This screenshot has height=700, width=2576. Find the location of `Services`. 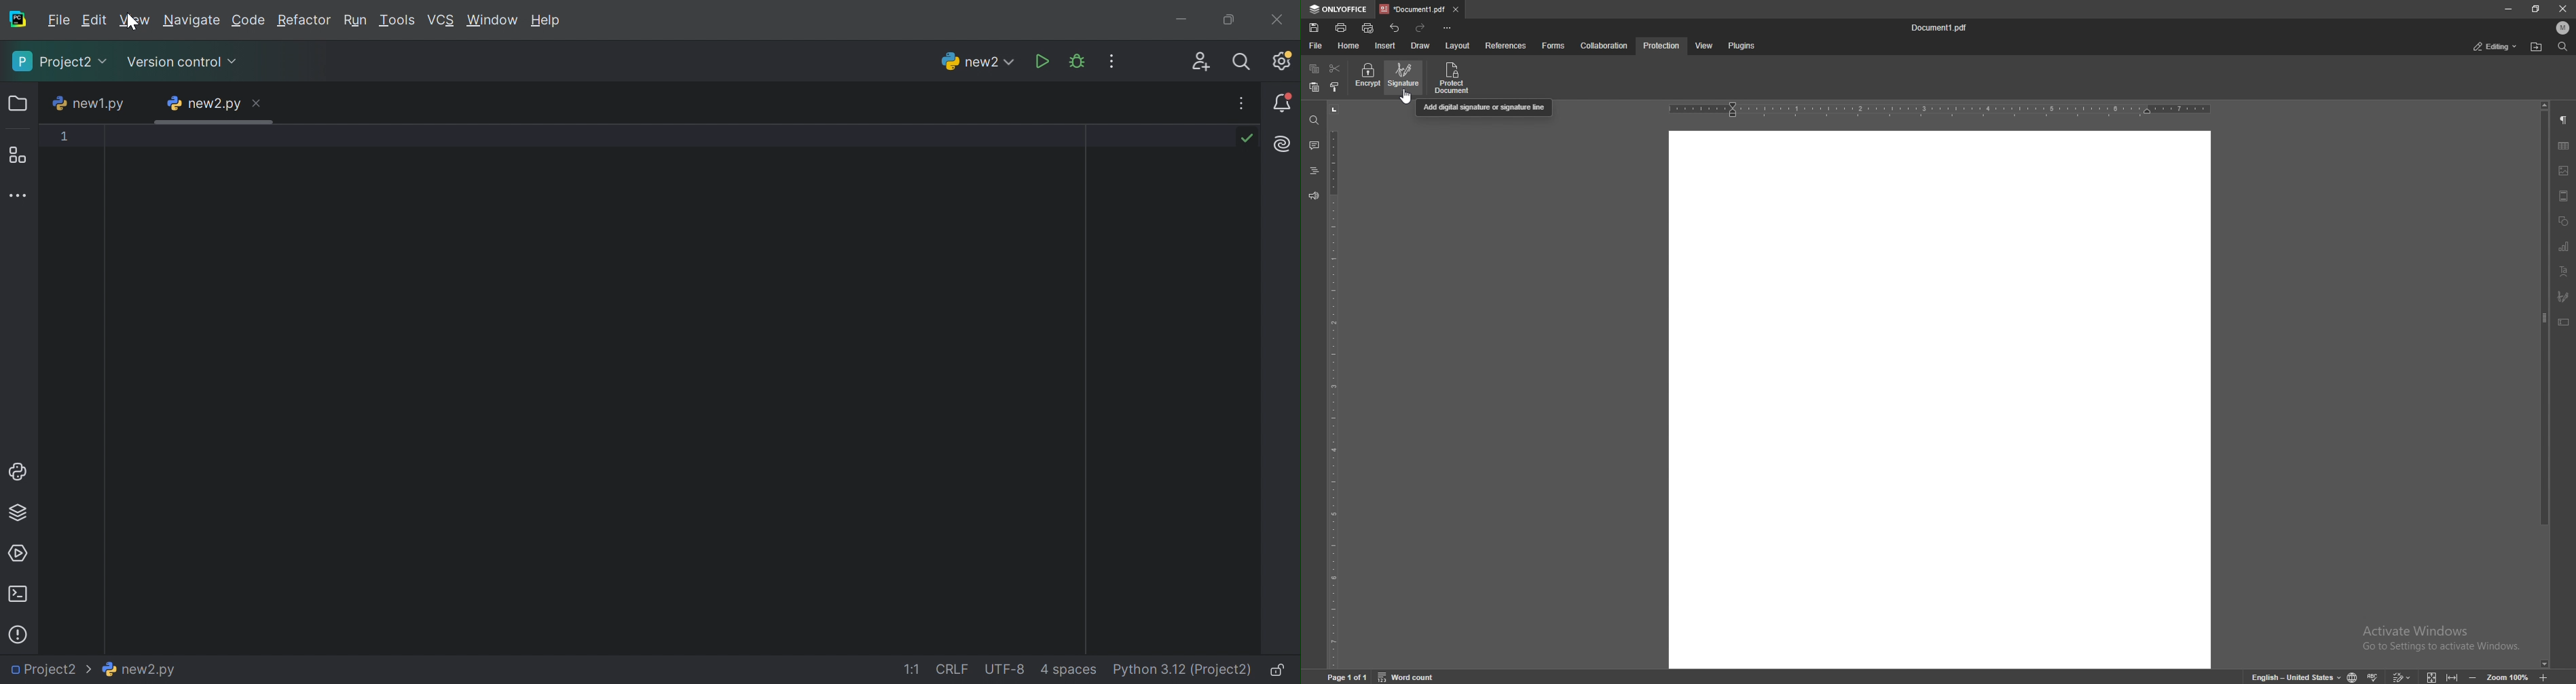

Services is located at coordinates (18, 555).